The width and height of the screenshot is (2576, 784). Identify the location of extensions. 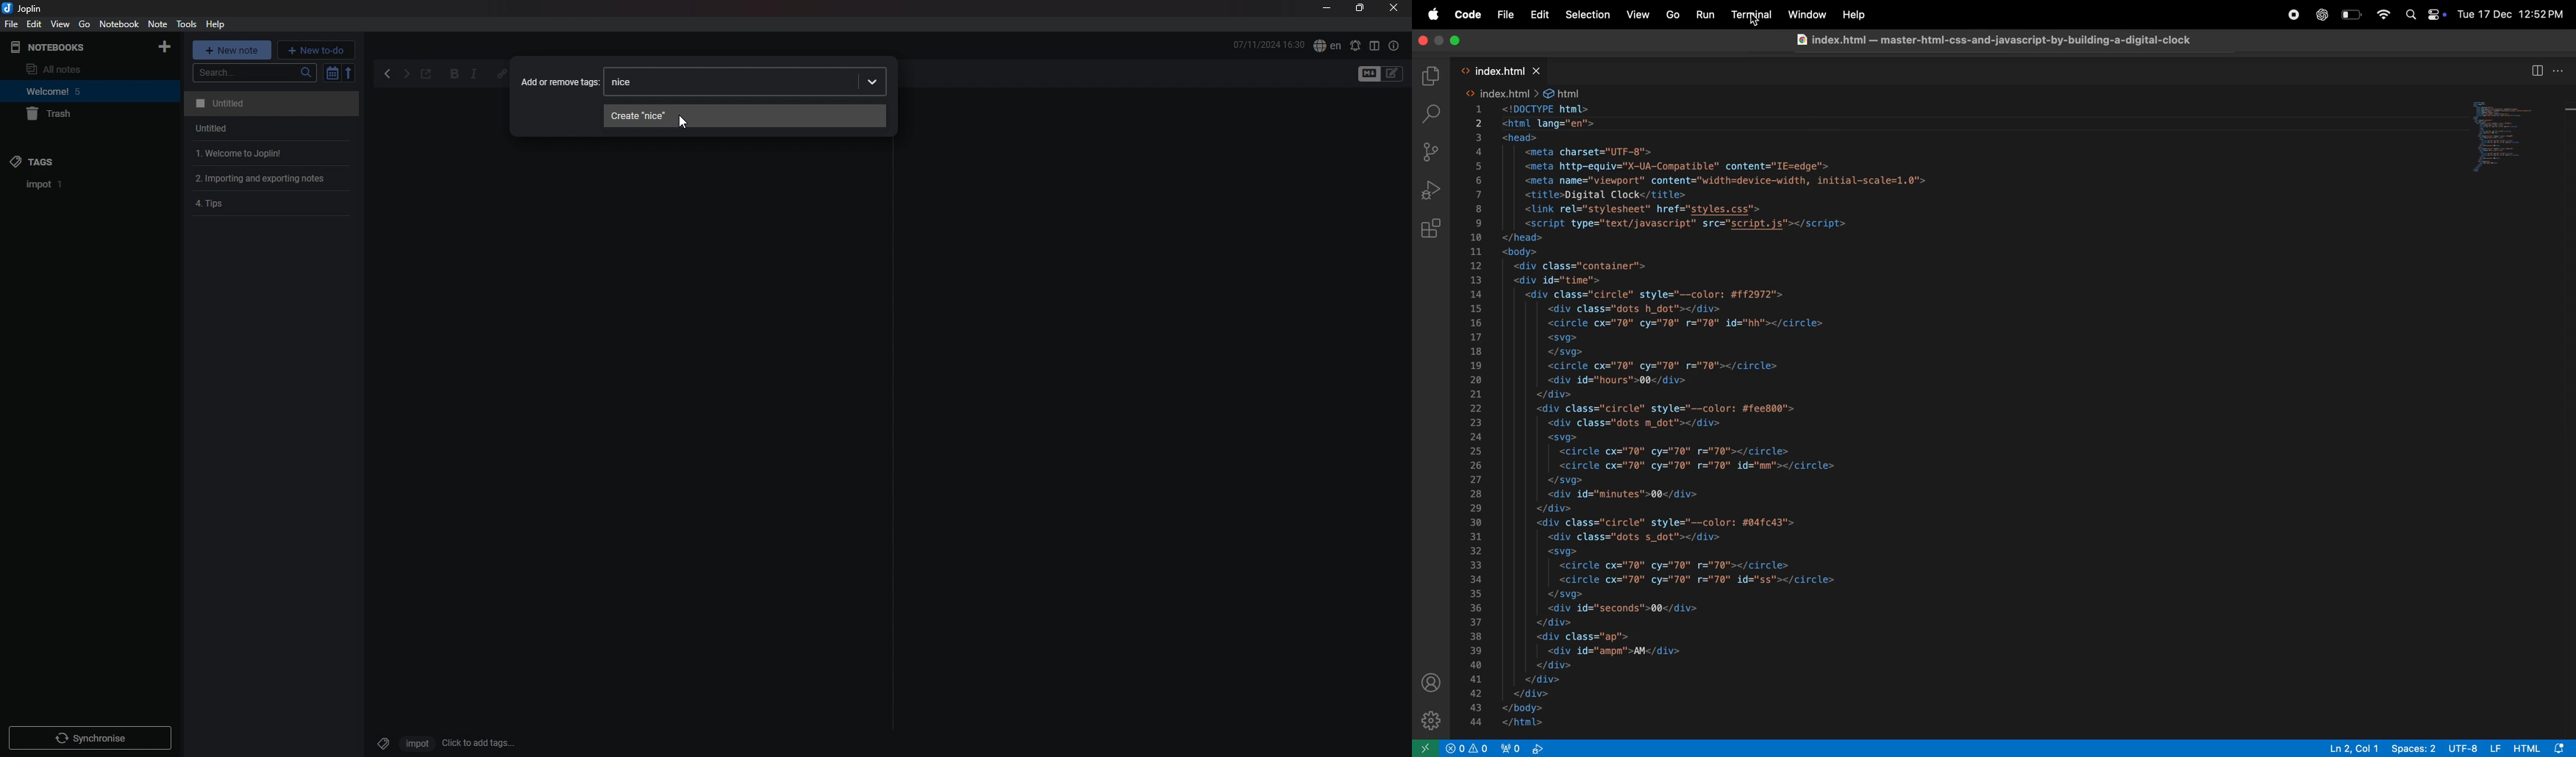
(1435, 226).